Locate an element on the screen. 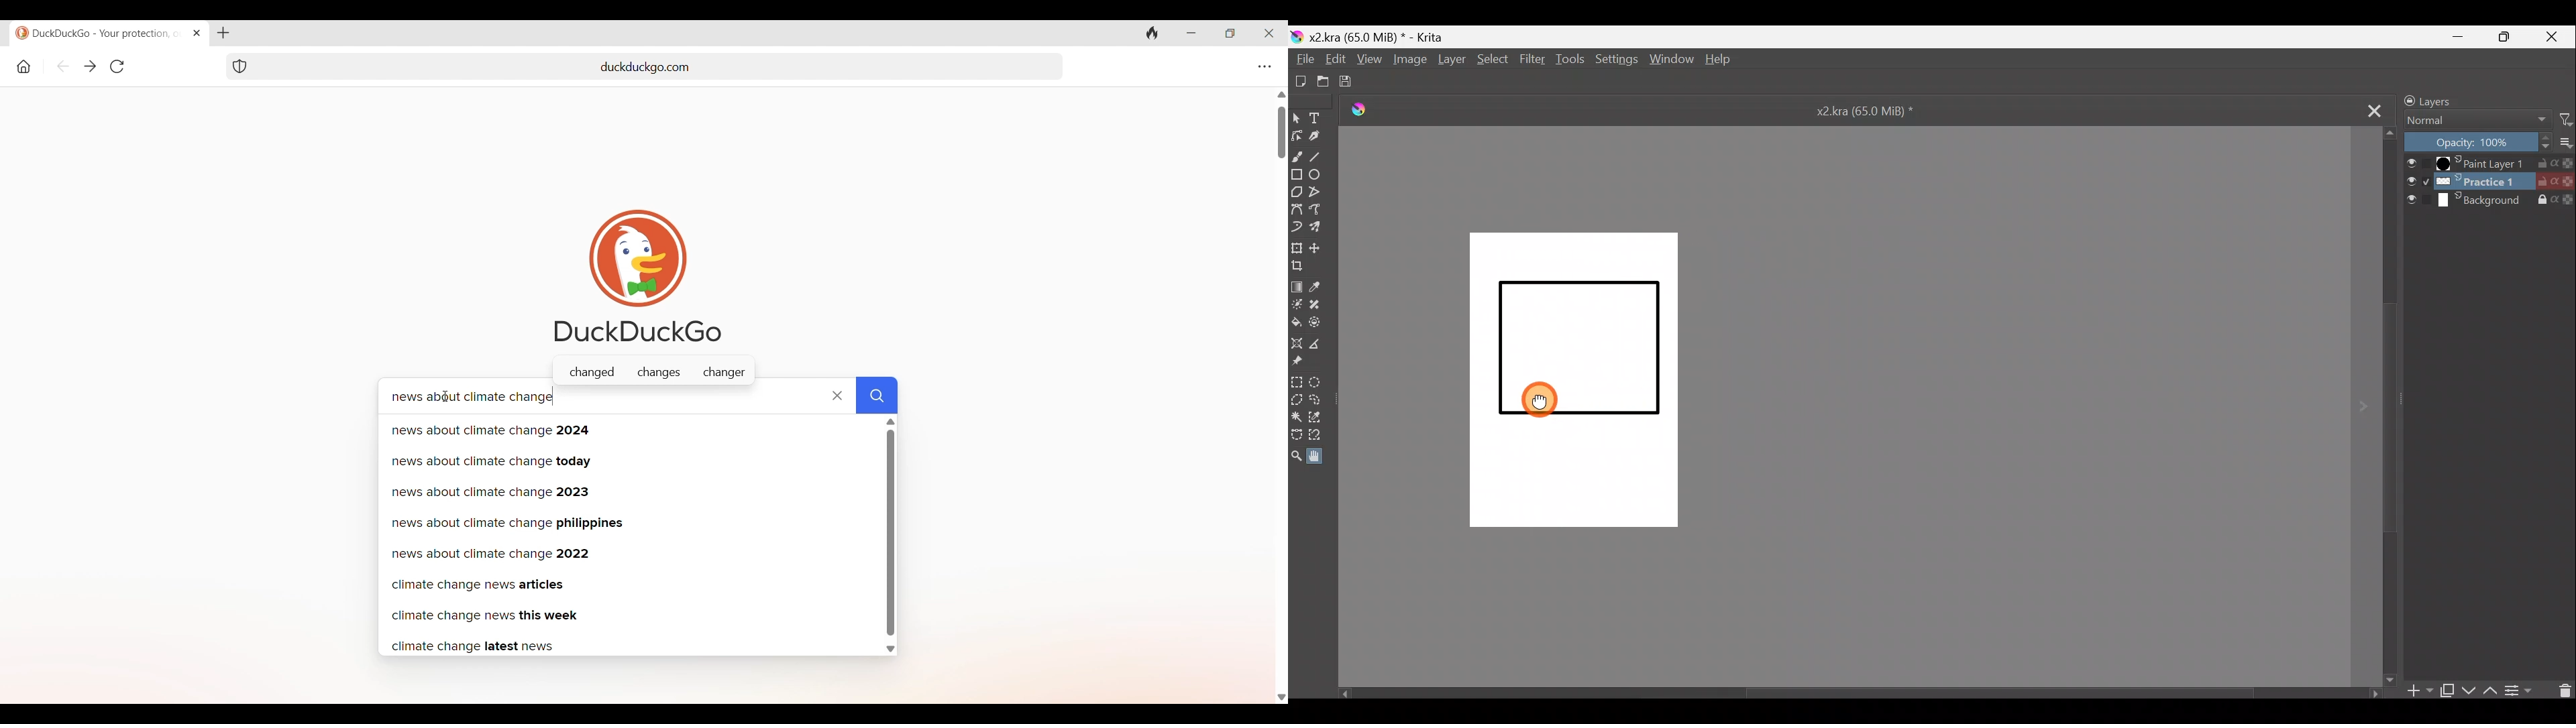 Image resolution: width=2576 pixels, height=728 pixels. Bezier curve selection tool is located at coordinates (1297, 436).